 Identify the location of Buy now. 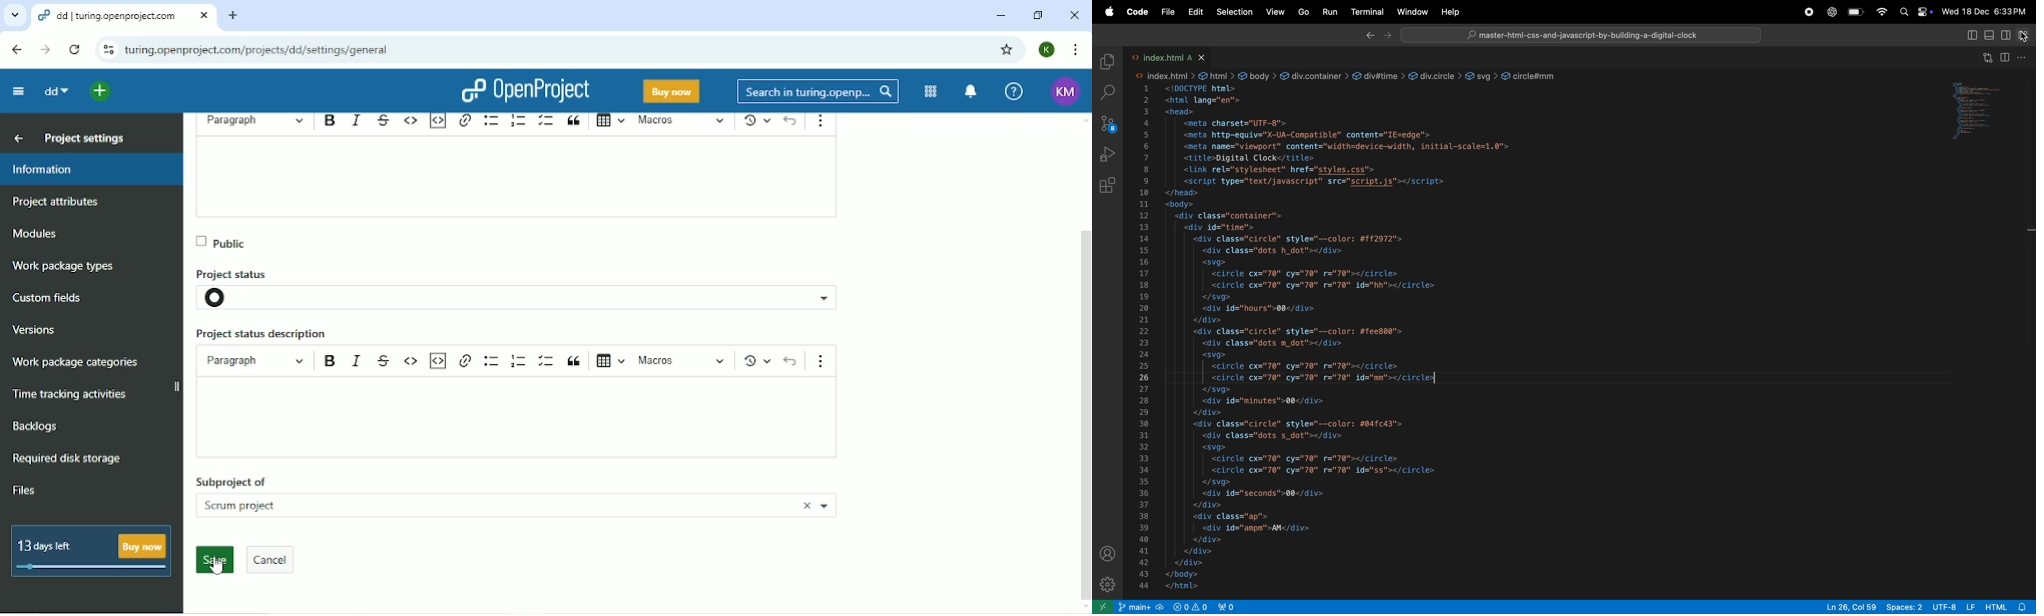
(672, 92).